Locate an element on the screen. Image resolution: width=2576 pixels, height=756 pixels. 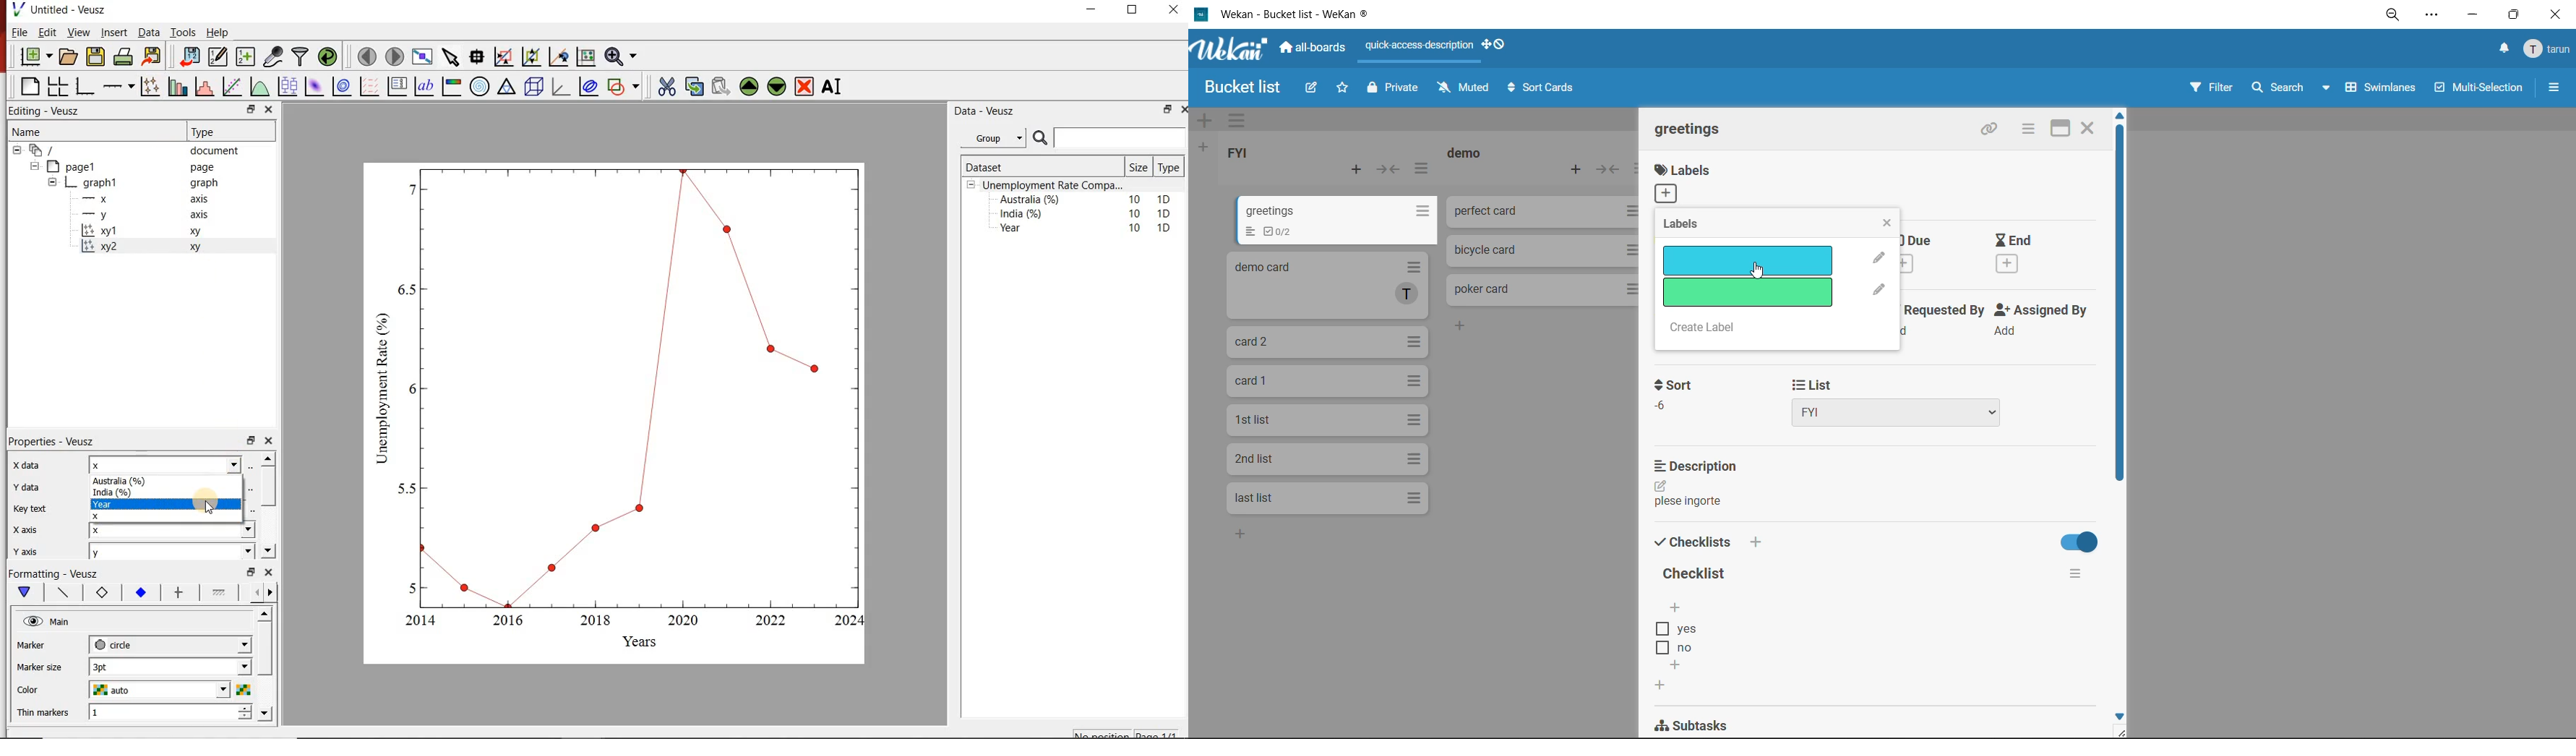
increase is located at coordinates (247, 707).